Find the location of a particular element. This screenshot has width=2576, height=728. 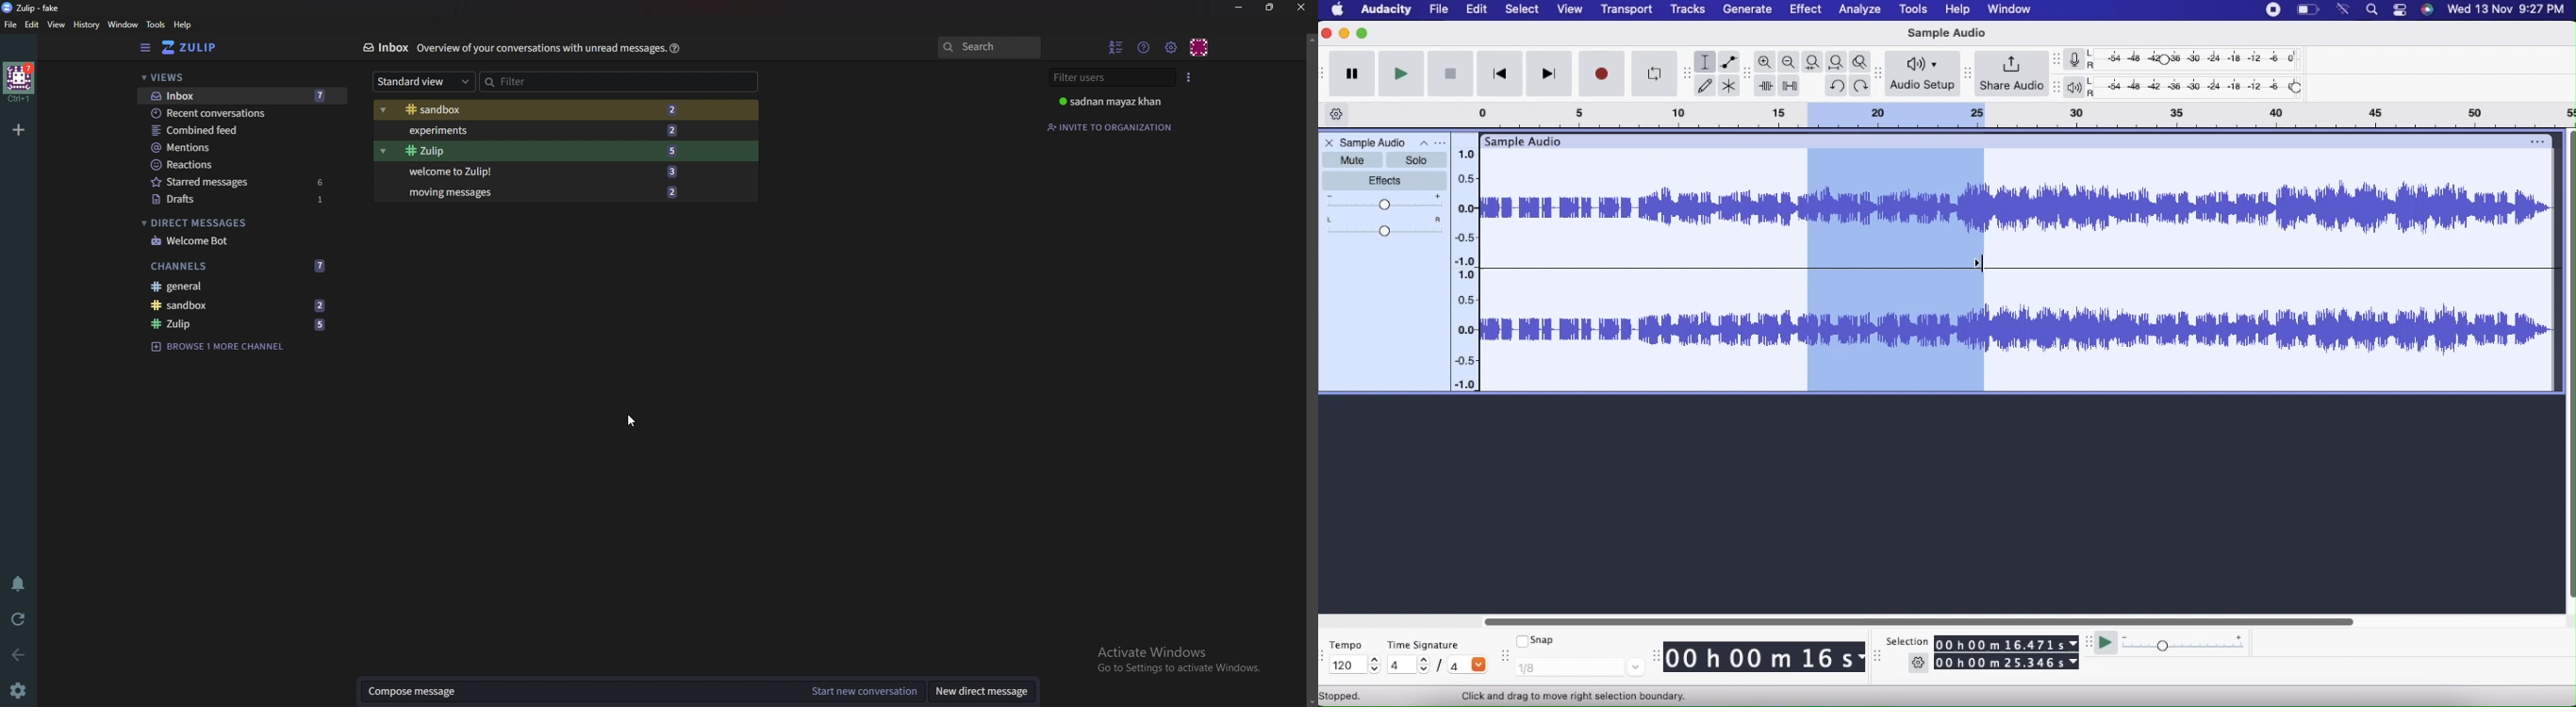

move toolbar is located at coordinates (2056, 59).